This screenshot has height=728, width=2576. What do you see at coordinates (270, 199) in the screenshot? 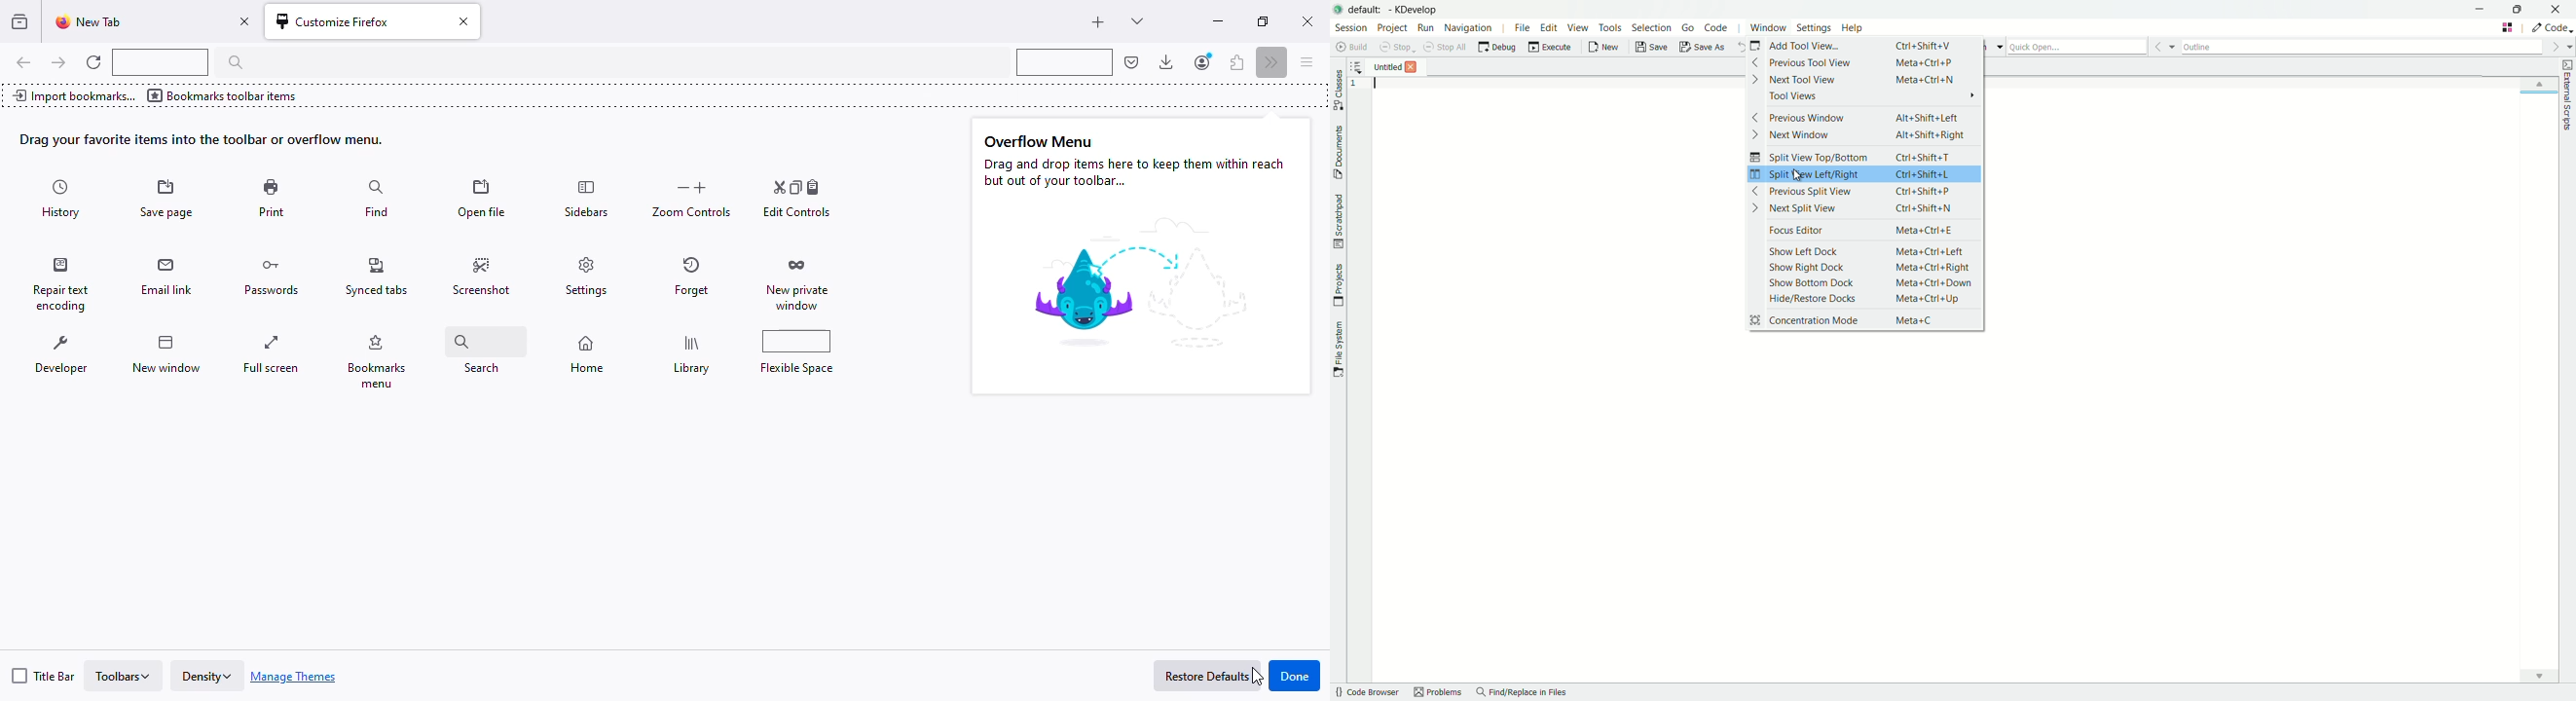
I see `print` at bounding box center [270, 199].